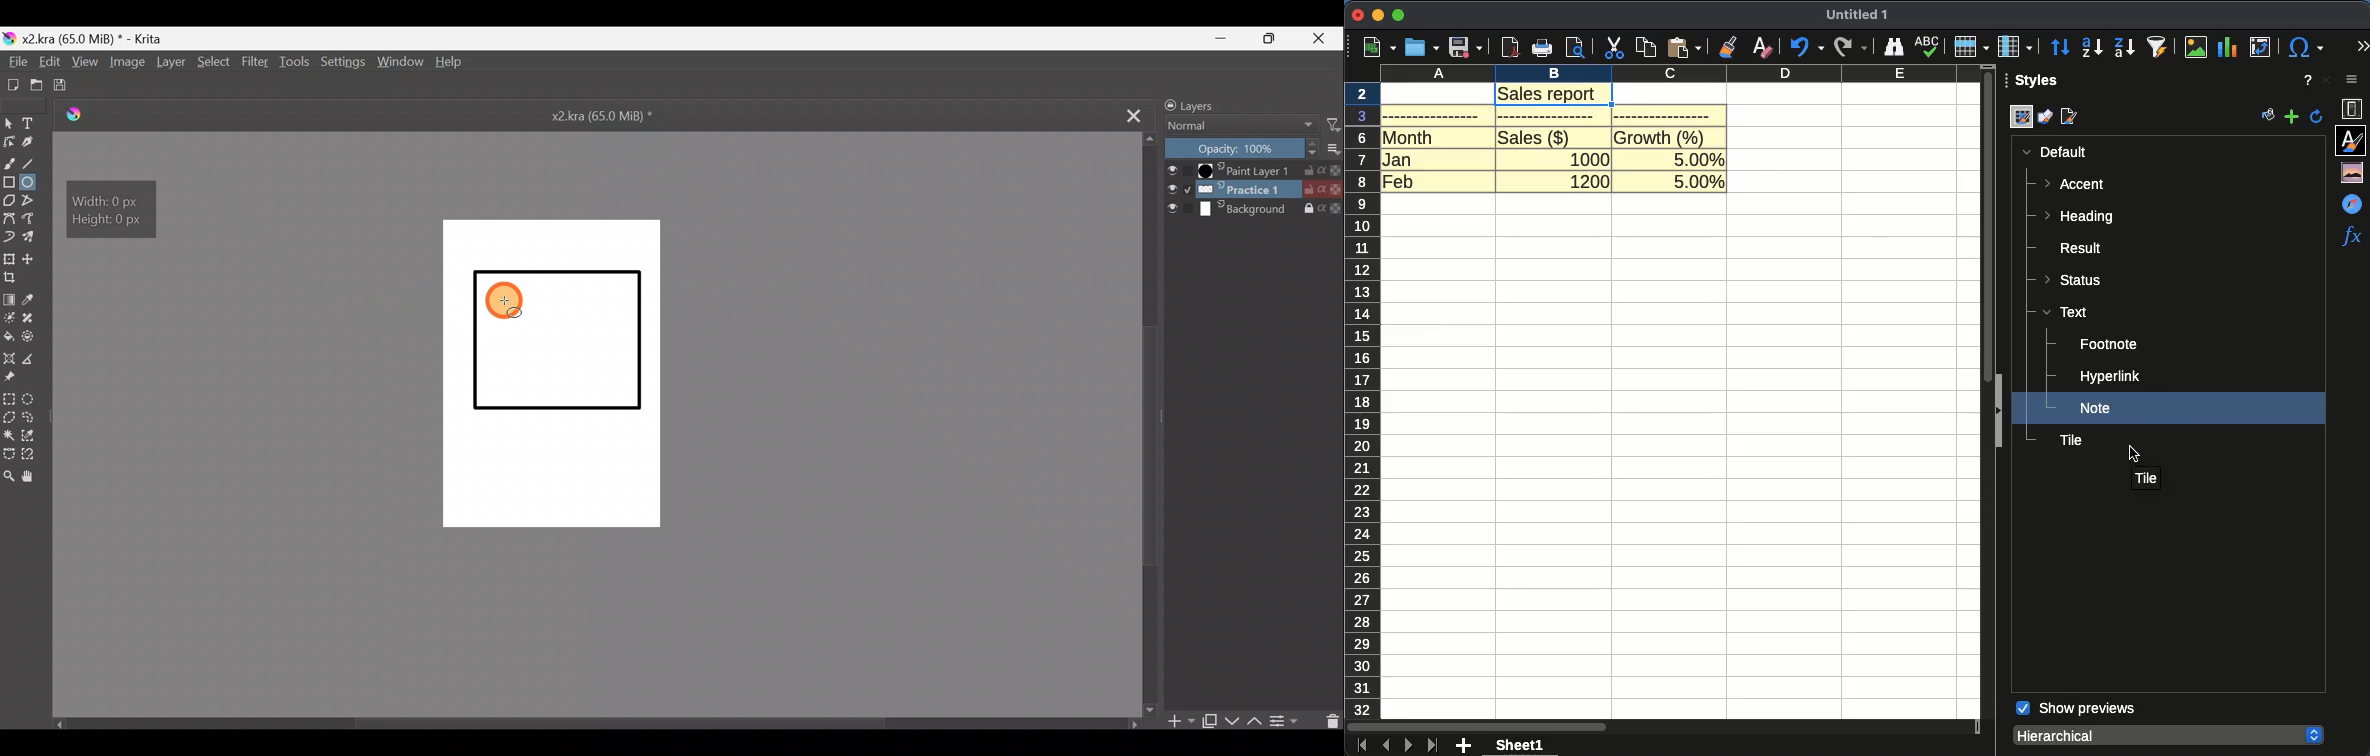  I want to click on 1000, so click(1590, 157).